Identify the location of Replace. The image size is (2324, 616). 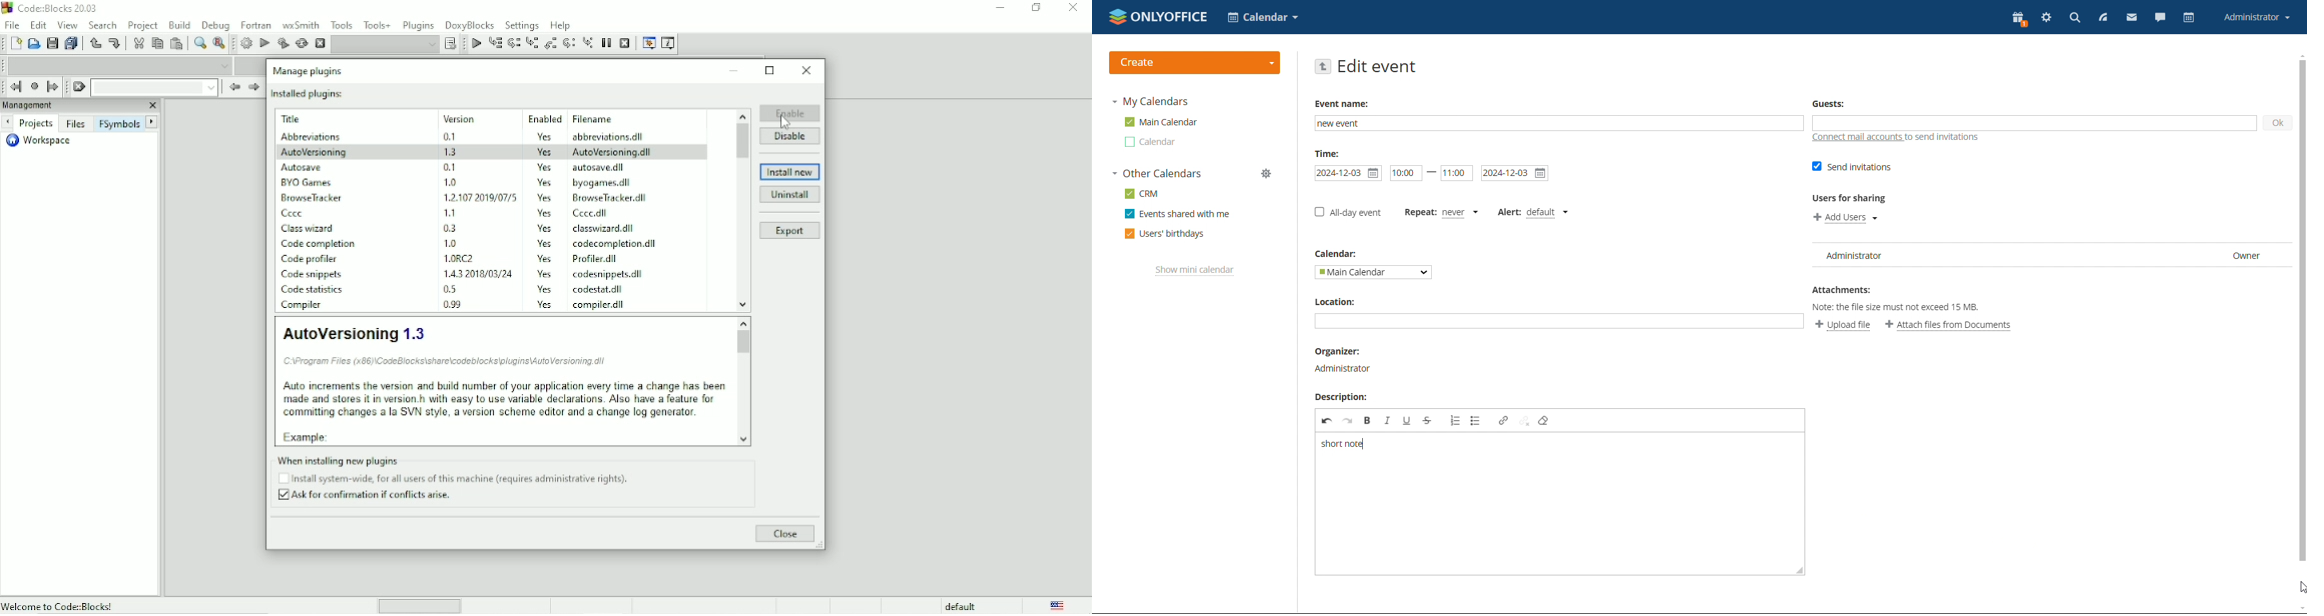
(219, 44).